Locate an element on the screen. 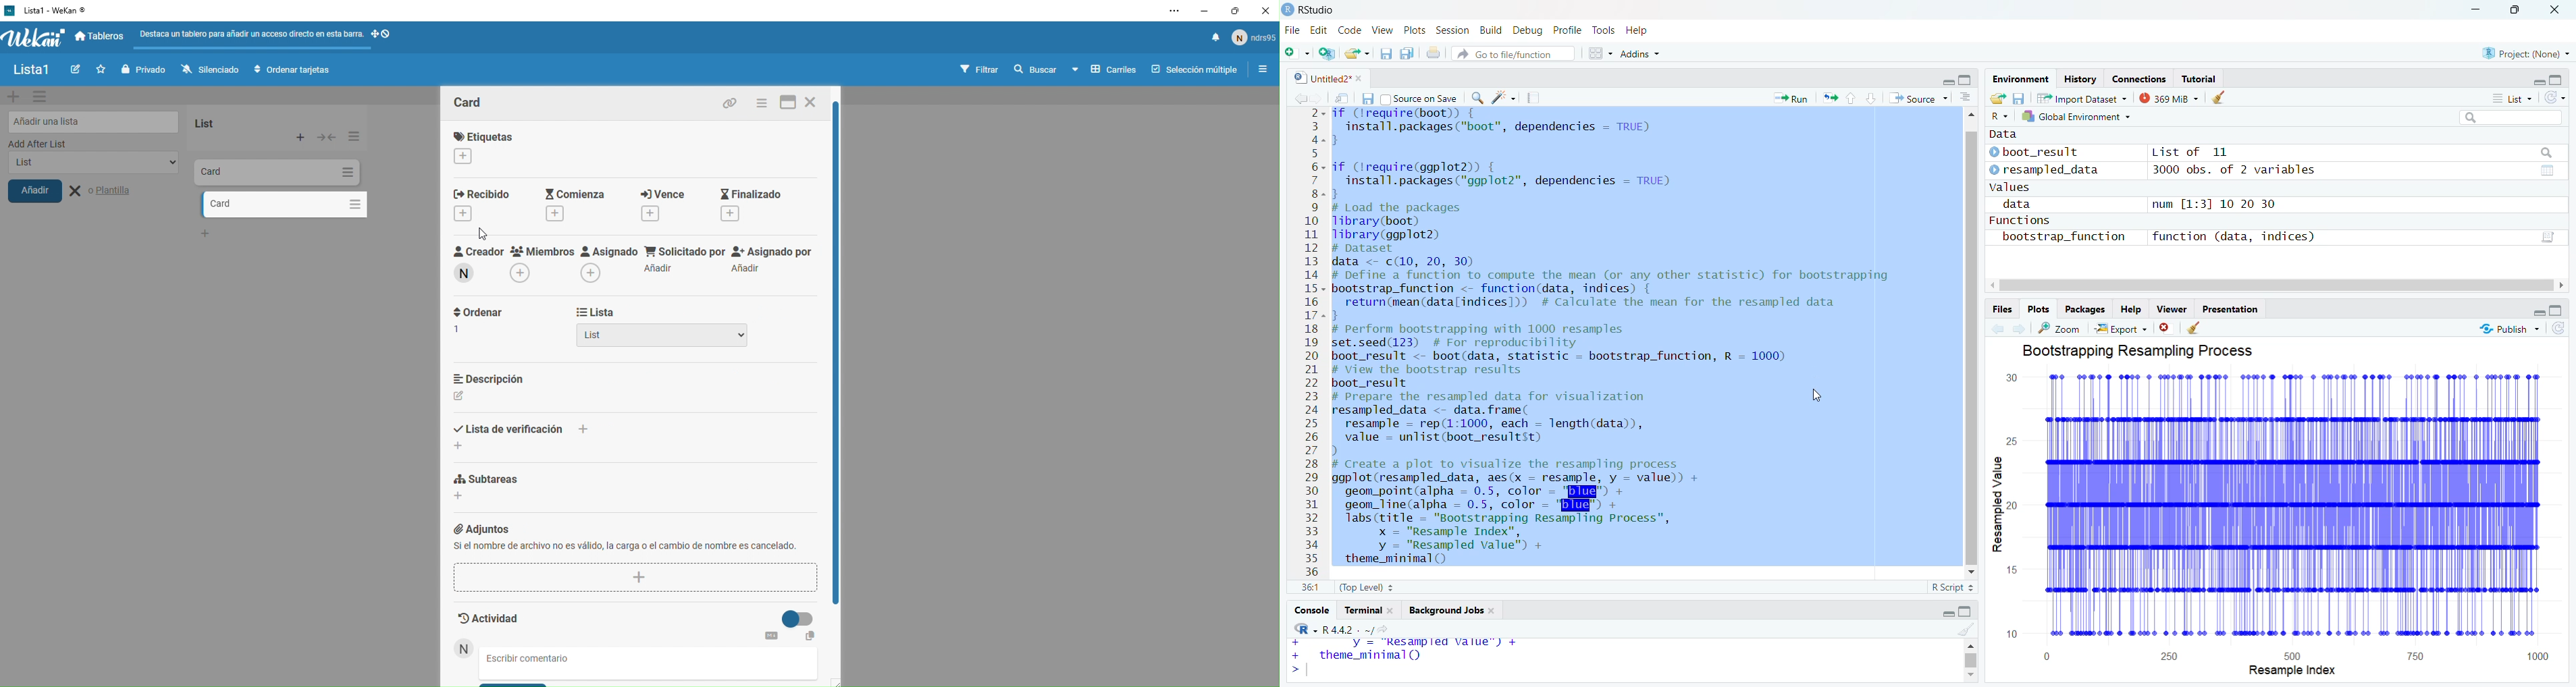 Image resolution: width=2576 pixels, height=700 pixels. horizontal scroll bar is located at coordinates (2274, 287).